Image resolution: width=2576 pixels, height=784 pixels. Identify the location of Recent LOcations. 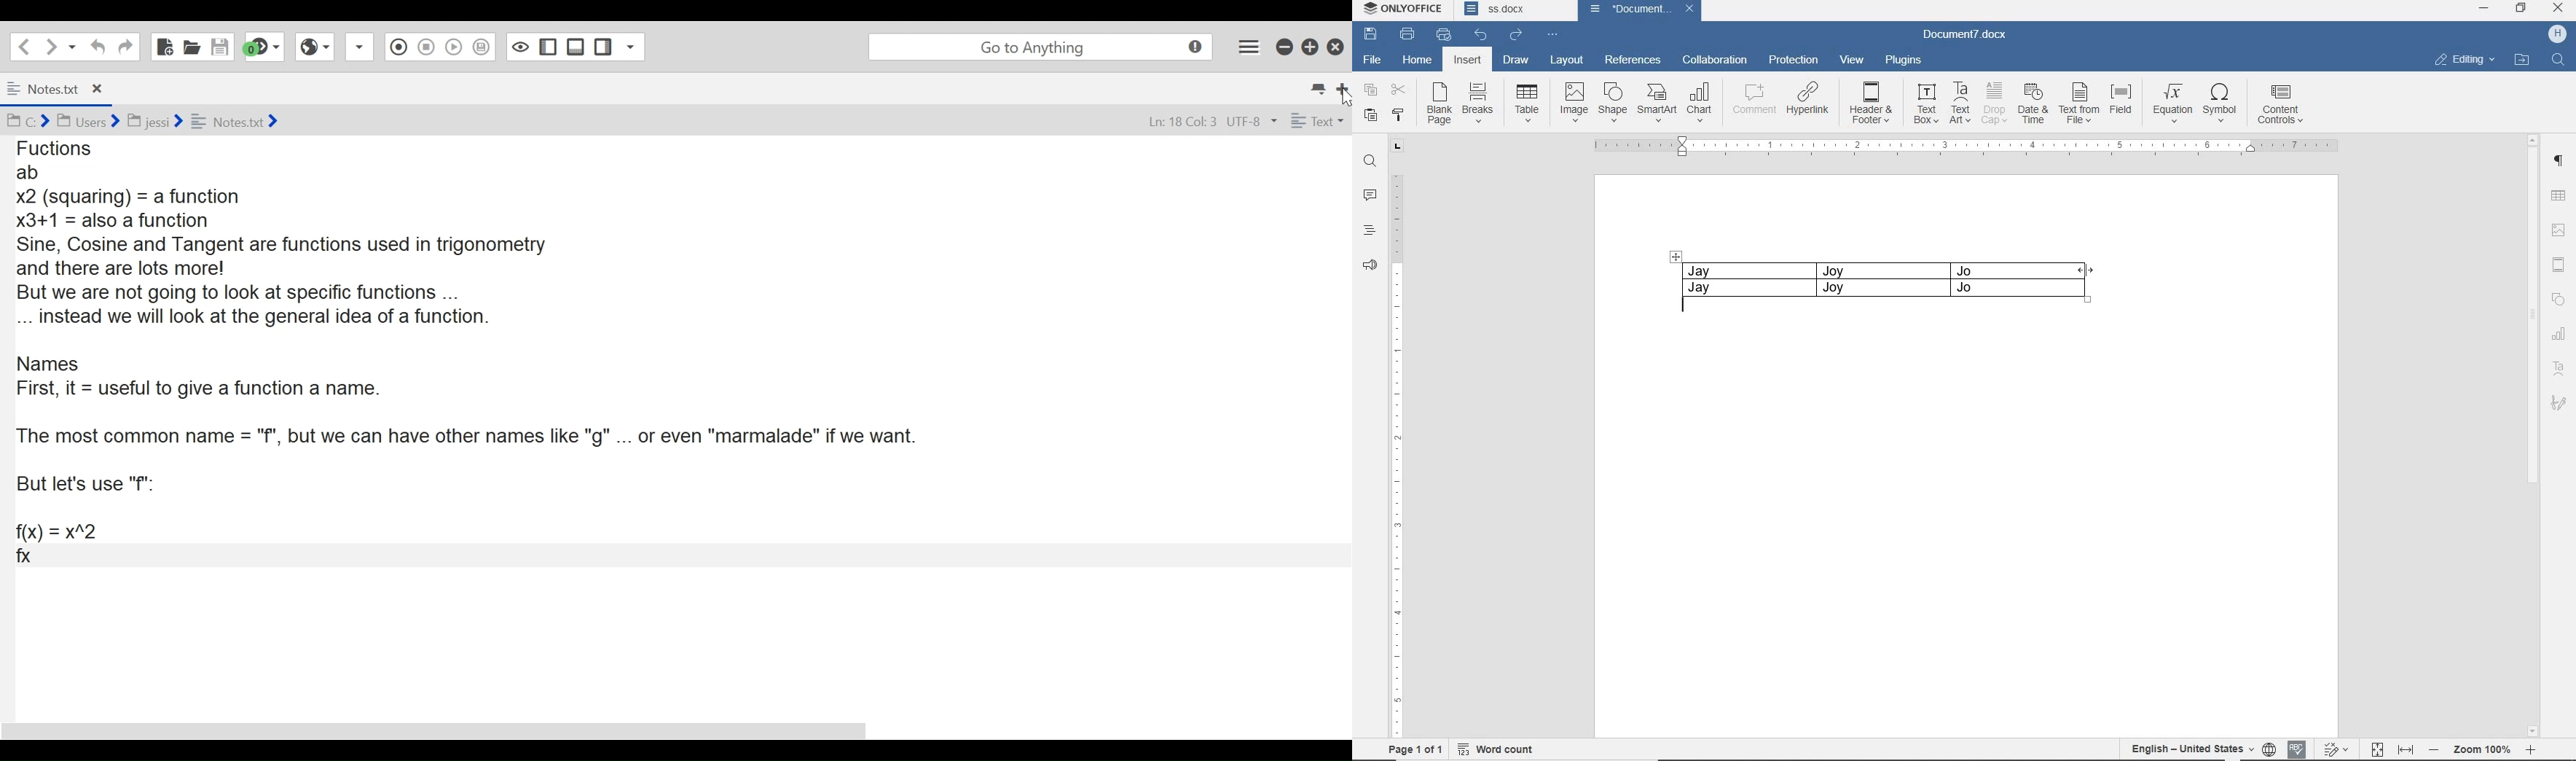
(73, 46).